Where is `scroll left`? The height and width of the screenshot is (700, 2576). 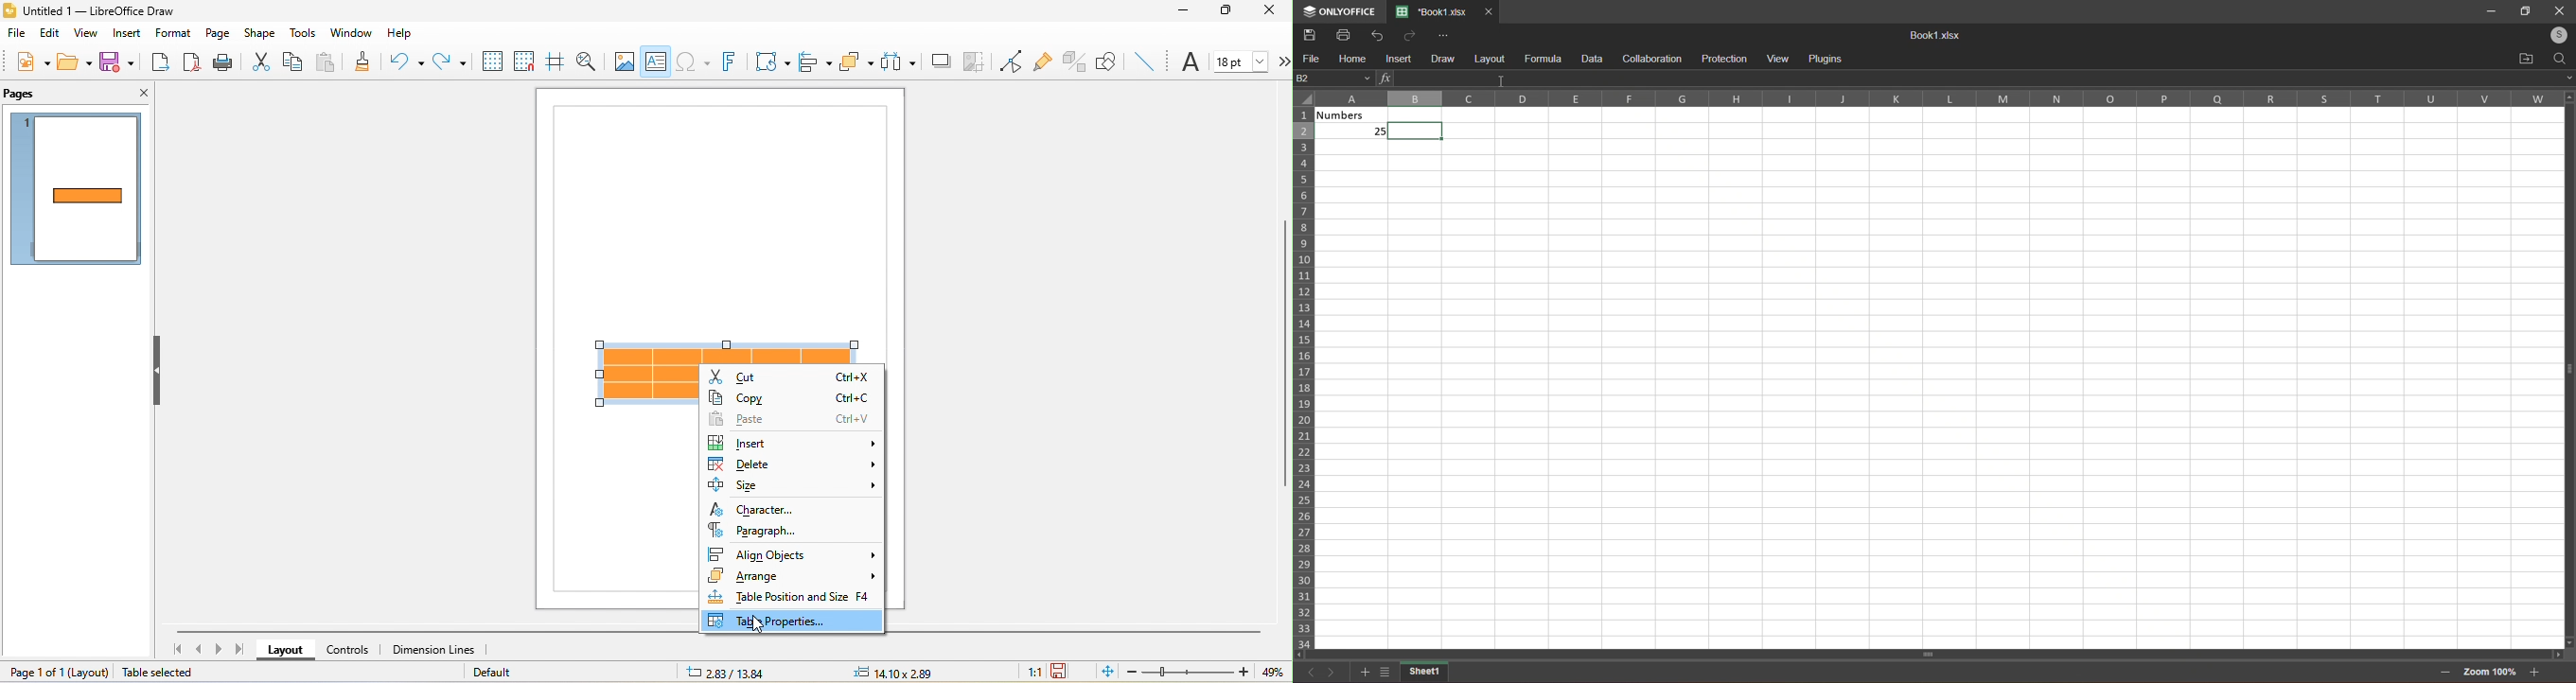
scroll left is located at coordinates (1303, 652).